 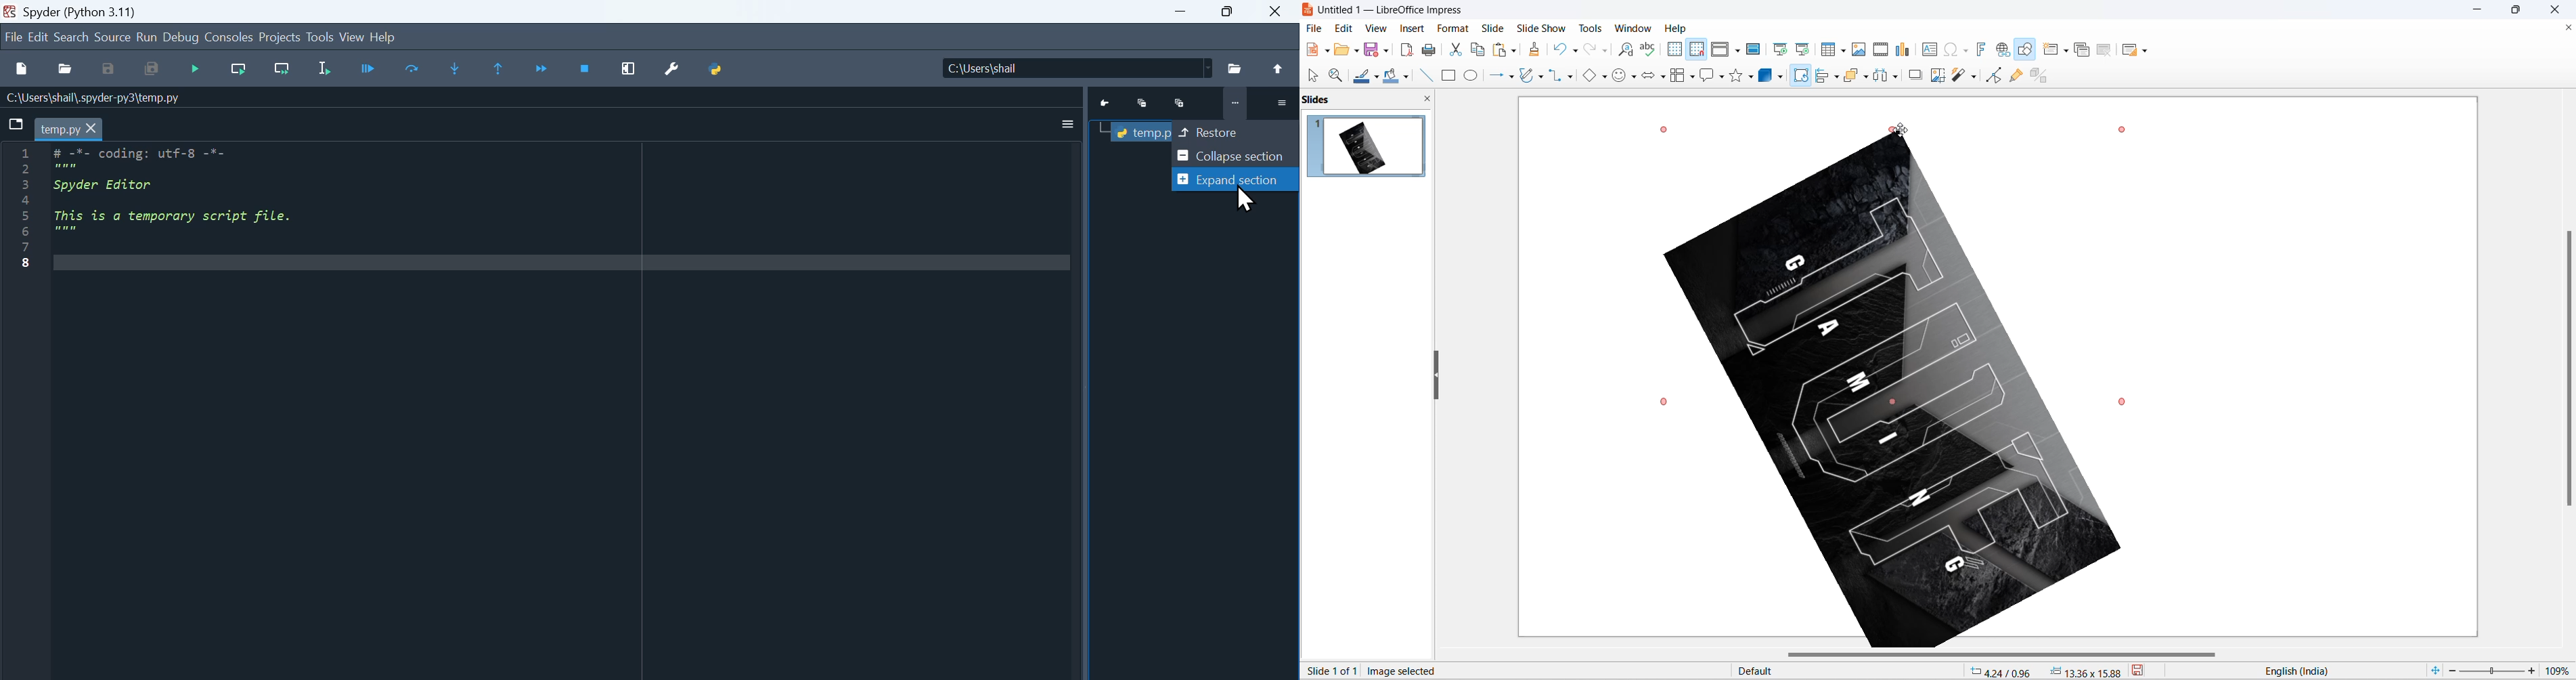 I want to click on file, so click(x=13, y=39).